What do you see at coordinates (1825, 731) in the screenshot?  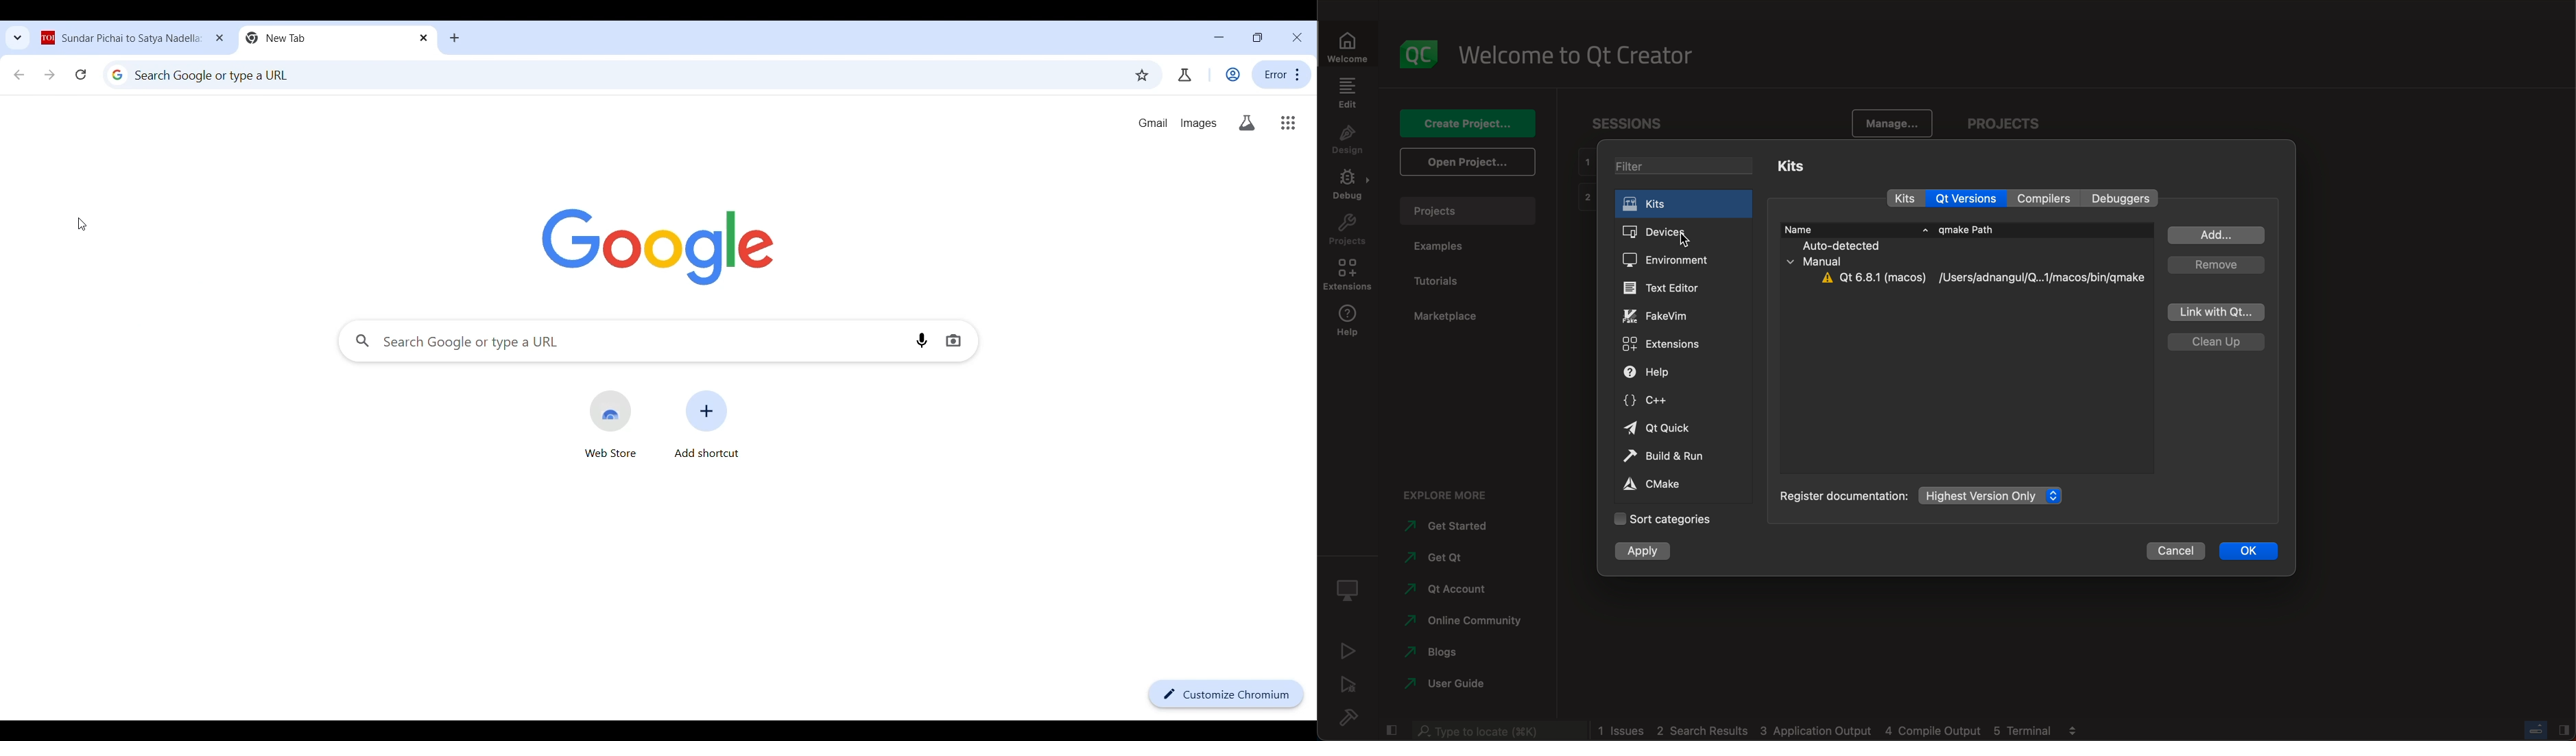 I see `1 issues 2 search results 3 application output 4 compile output 5 terminal` at bounding box center [1825, 731].